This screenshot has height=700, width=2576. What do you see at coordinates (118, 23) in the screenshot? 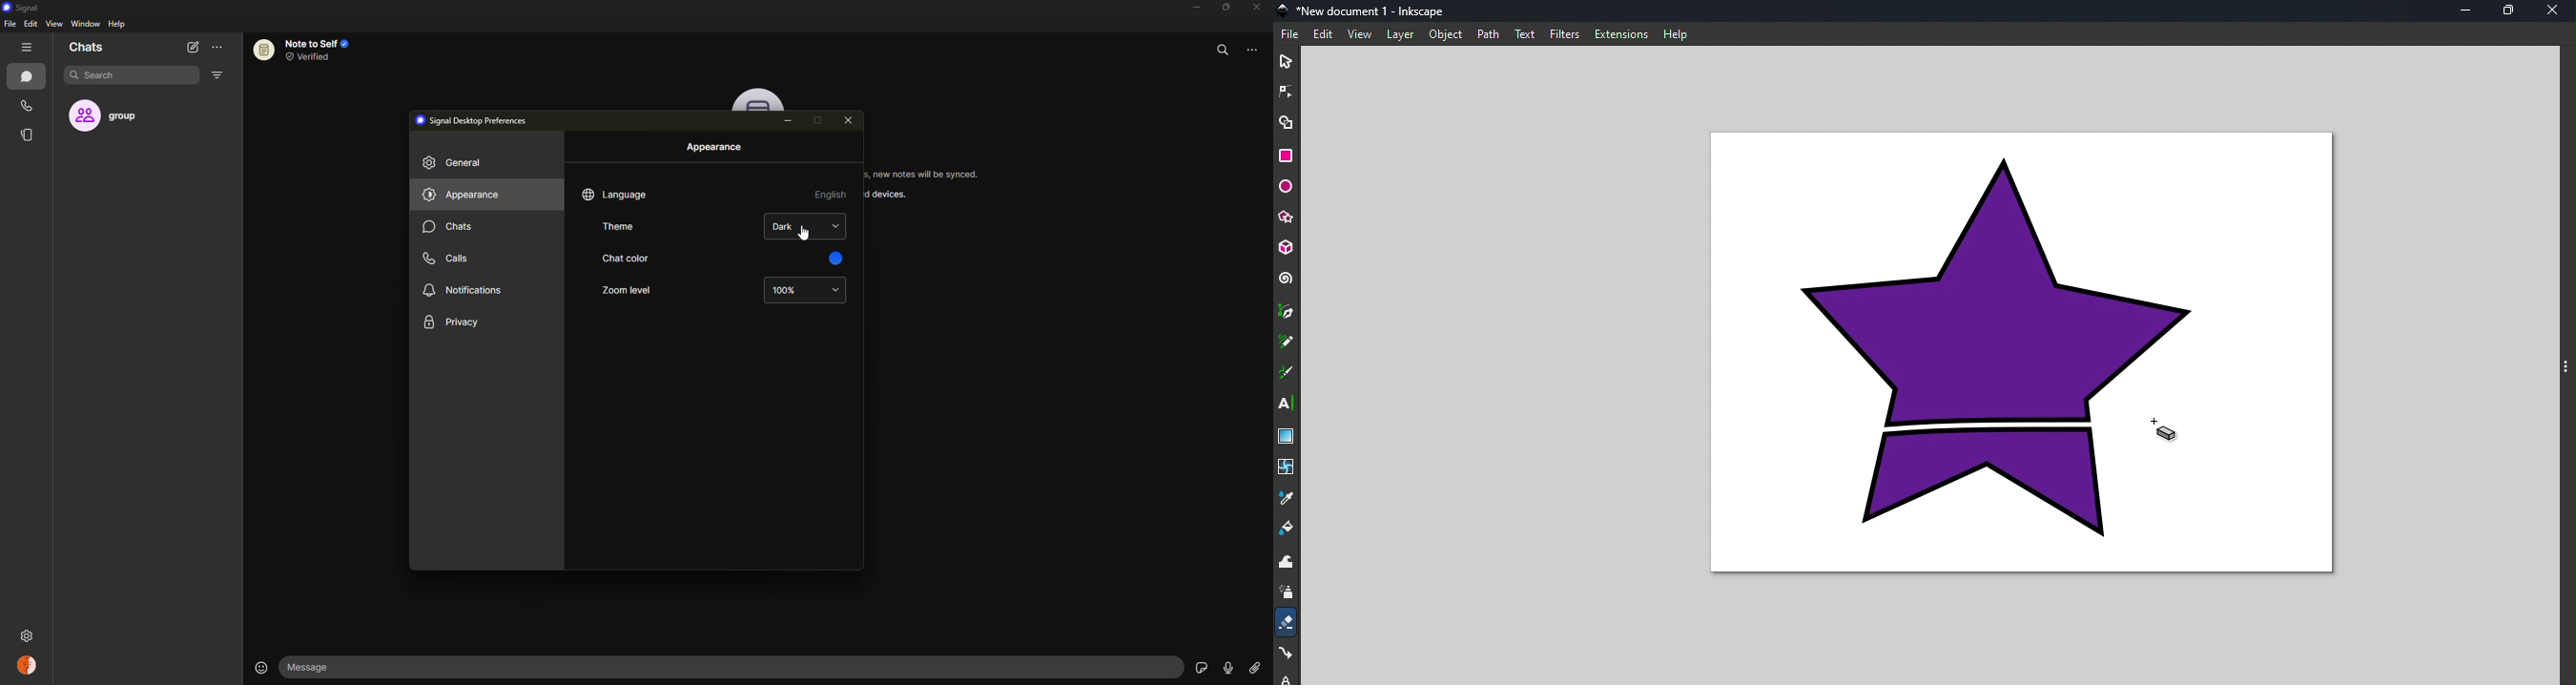
I see `help` at bounding box center [118, 23].